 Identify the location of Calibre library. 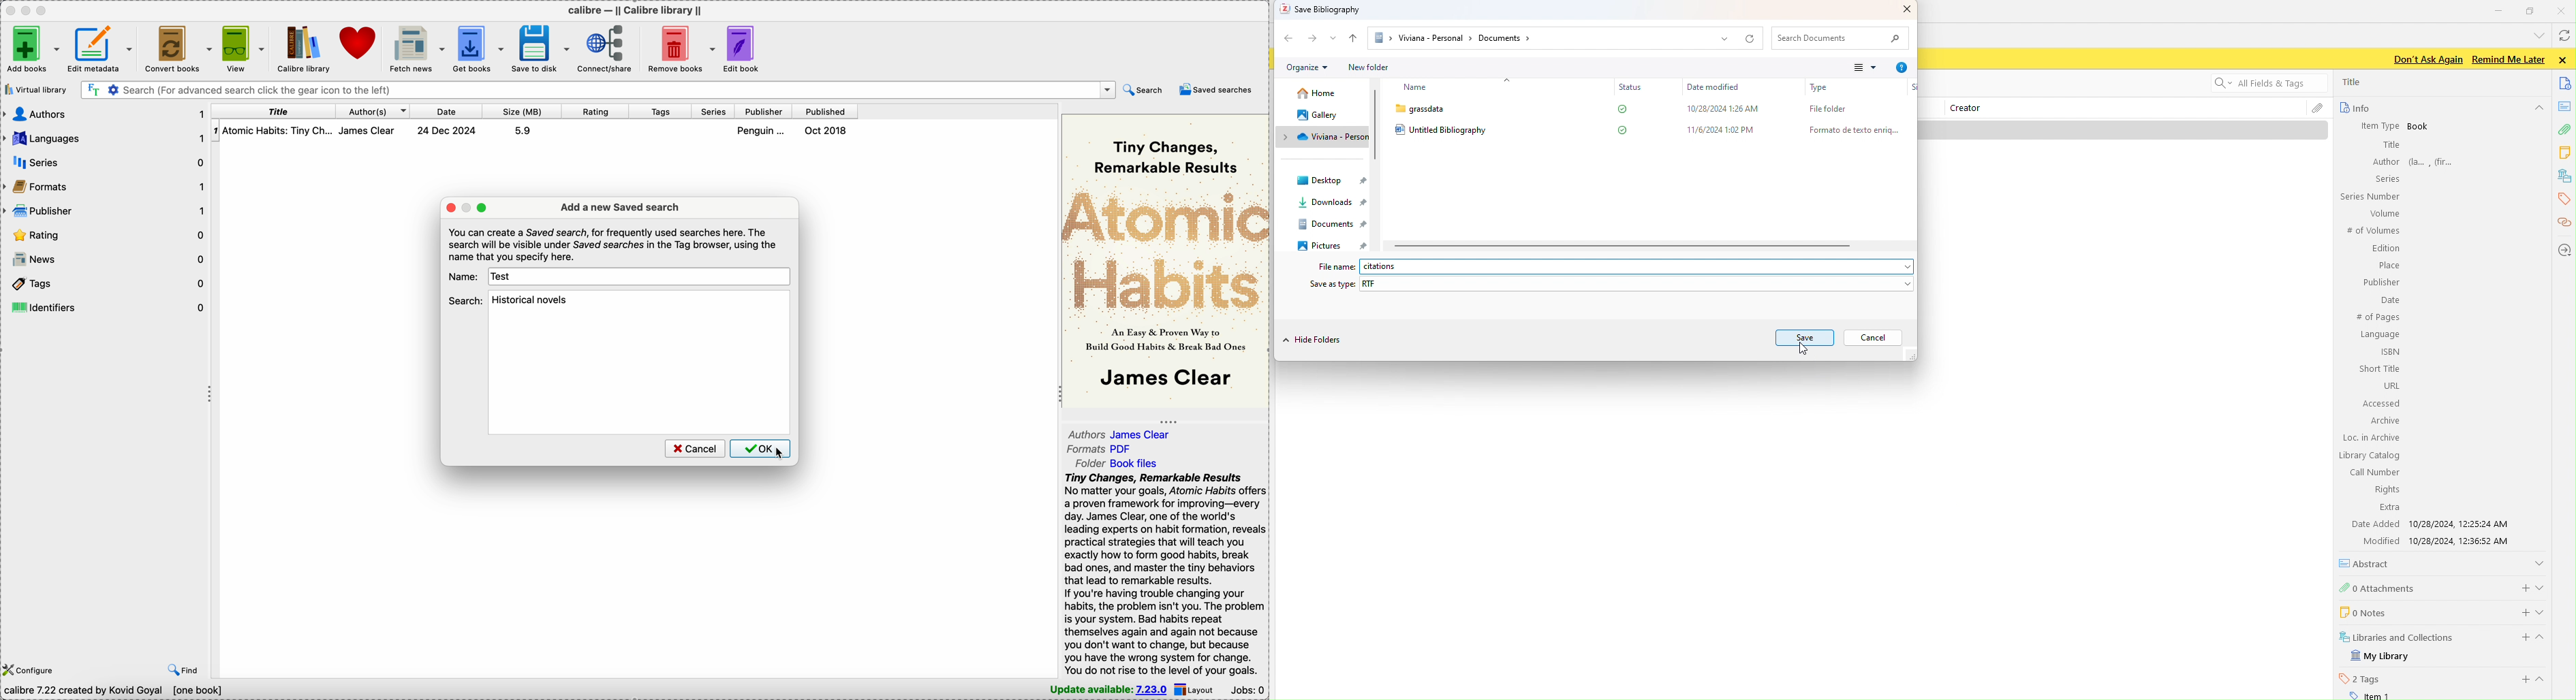
(303, 49).